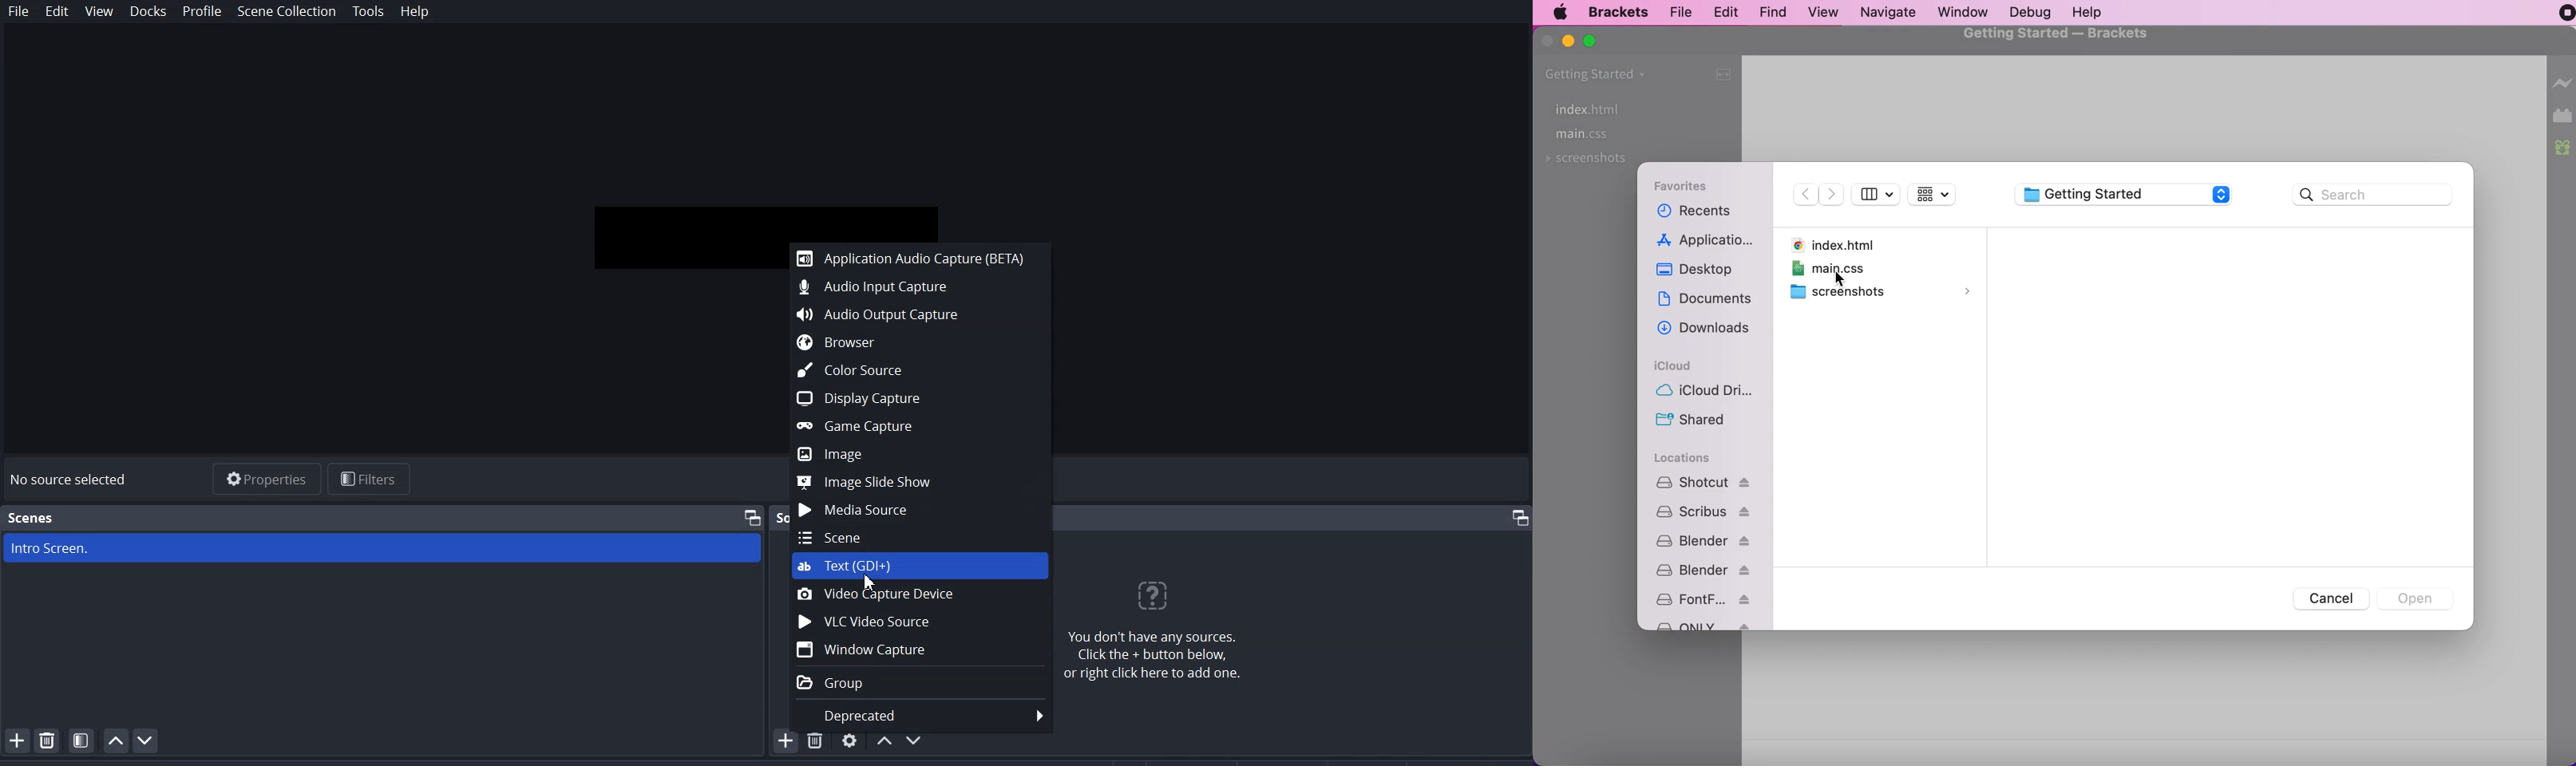 The image size is (2576, 784). I want to click on Filters, so click(370, 479).